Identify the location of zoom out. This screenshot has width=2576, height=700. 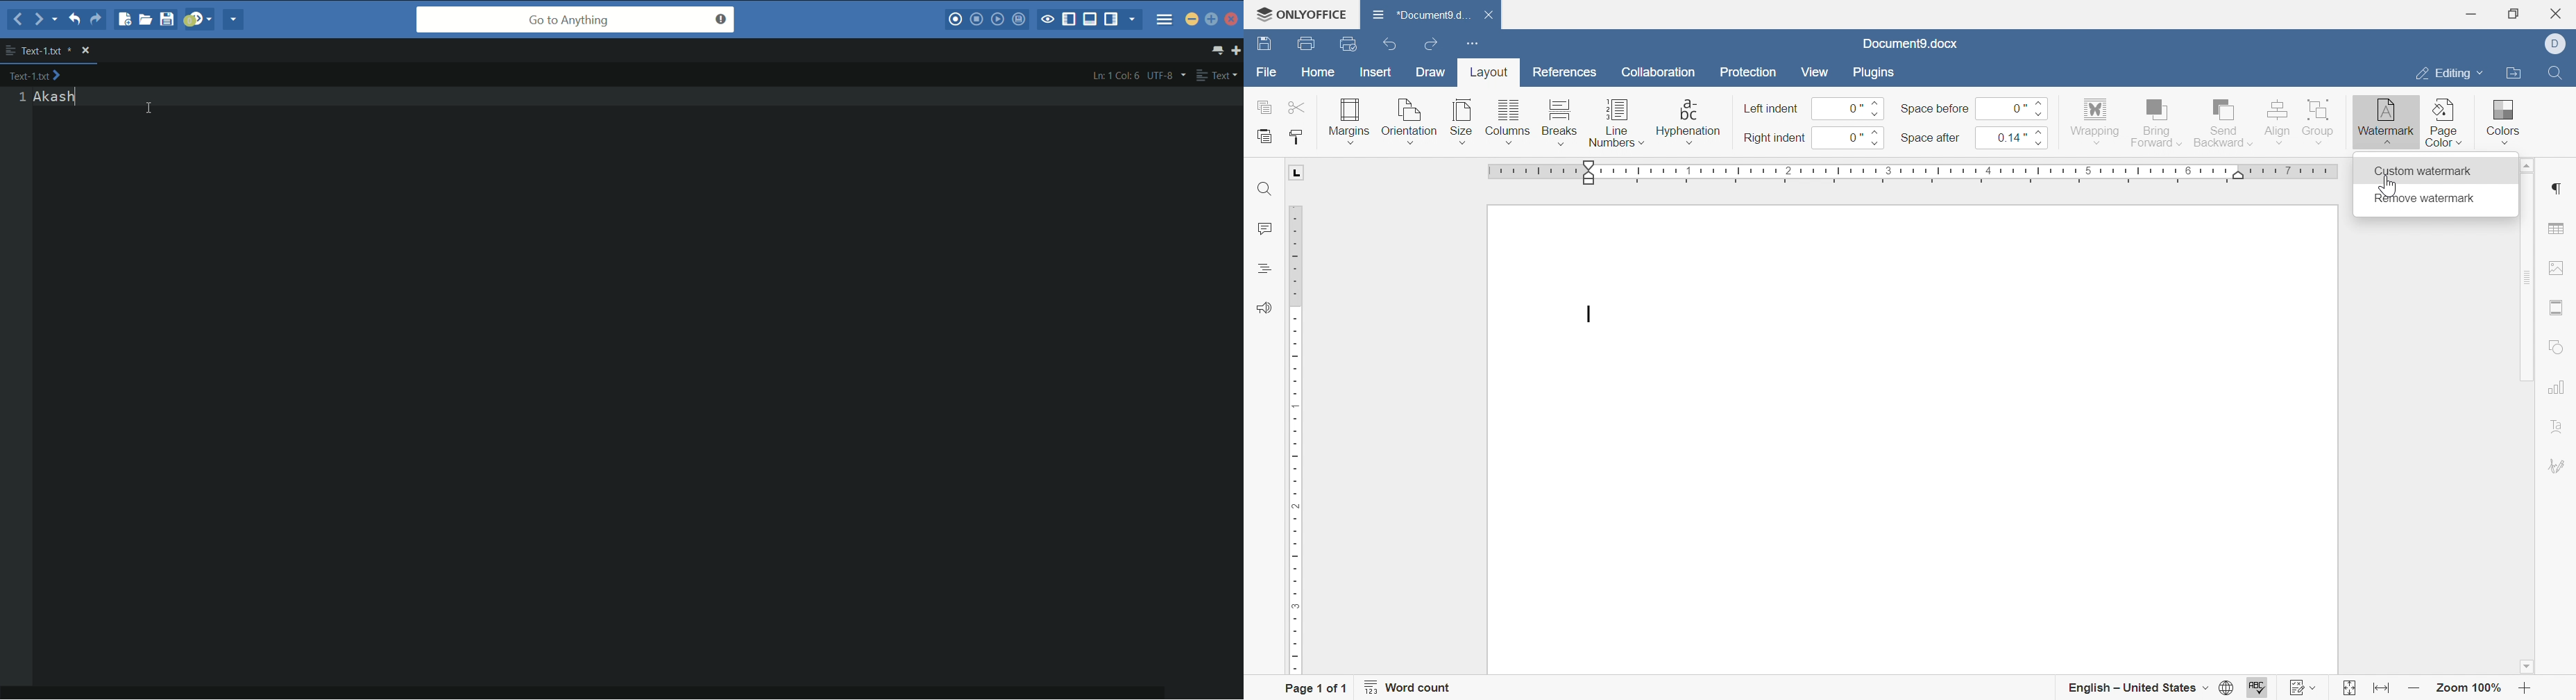
(2414, 689).